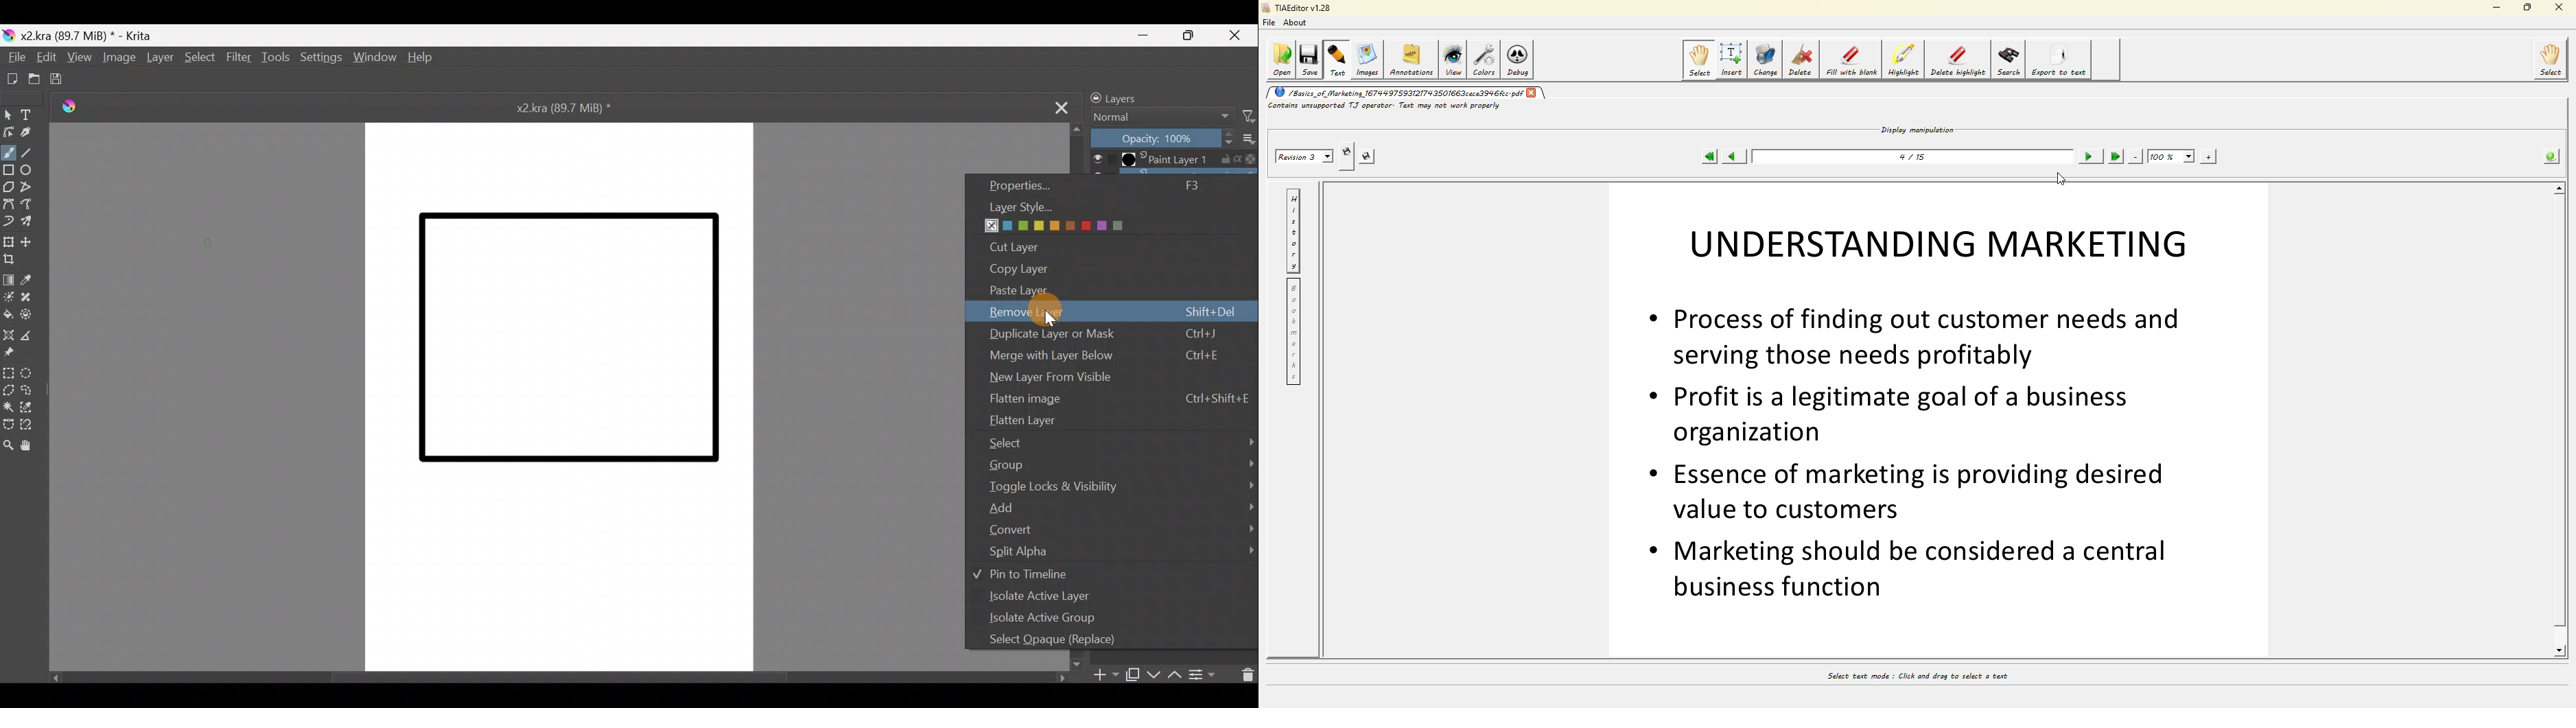 This screenshot has height=728, width=2576. Describe the element at coordinates (1050, 311) in the screenshot. I see `Cursor` at that location.